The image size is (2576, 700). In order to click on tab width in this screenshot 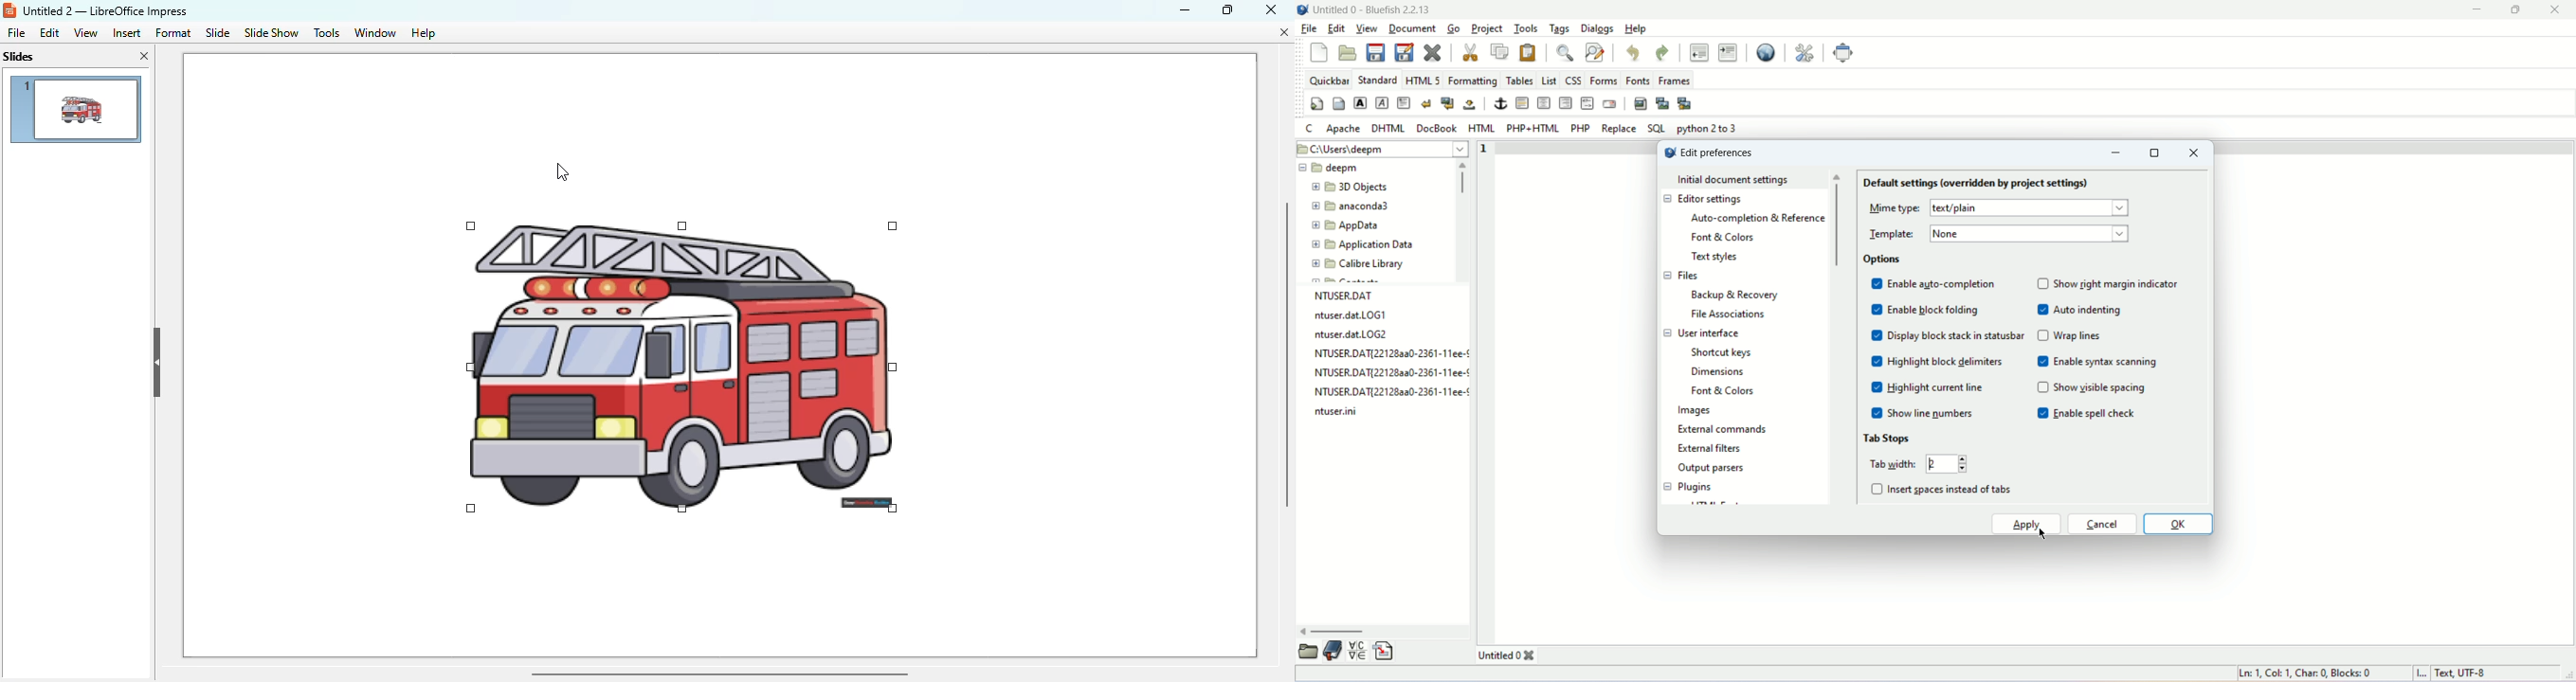, I will do `click(1889, 464)`.